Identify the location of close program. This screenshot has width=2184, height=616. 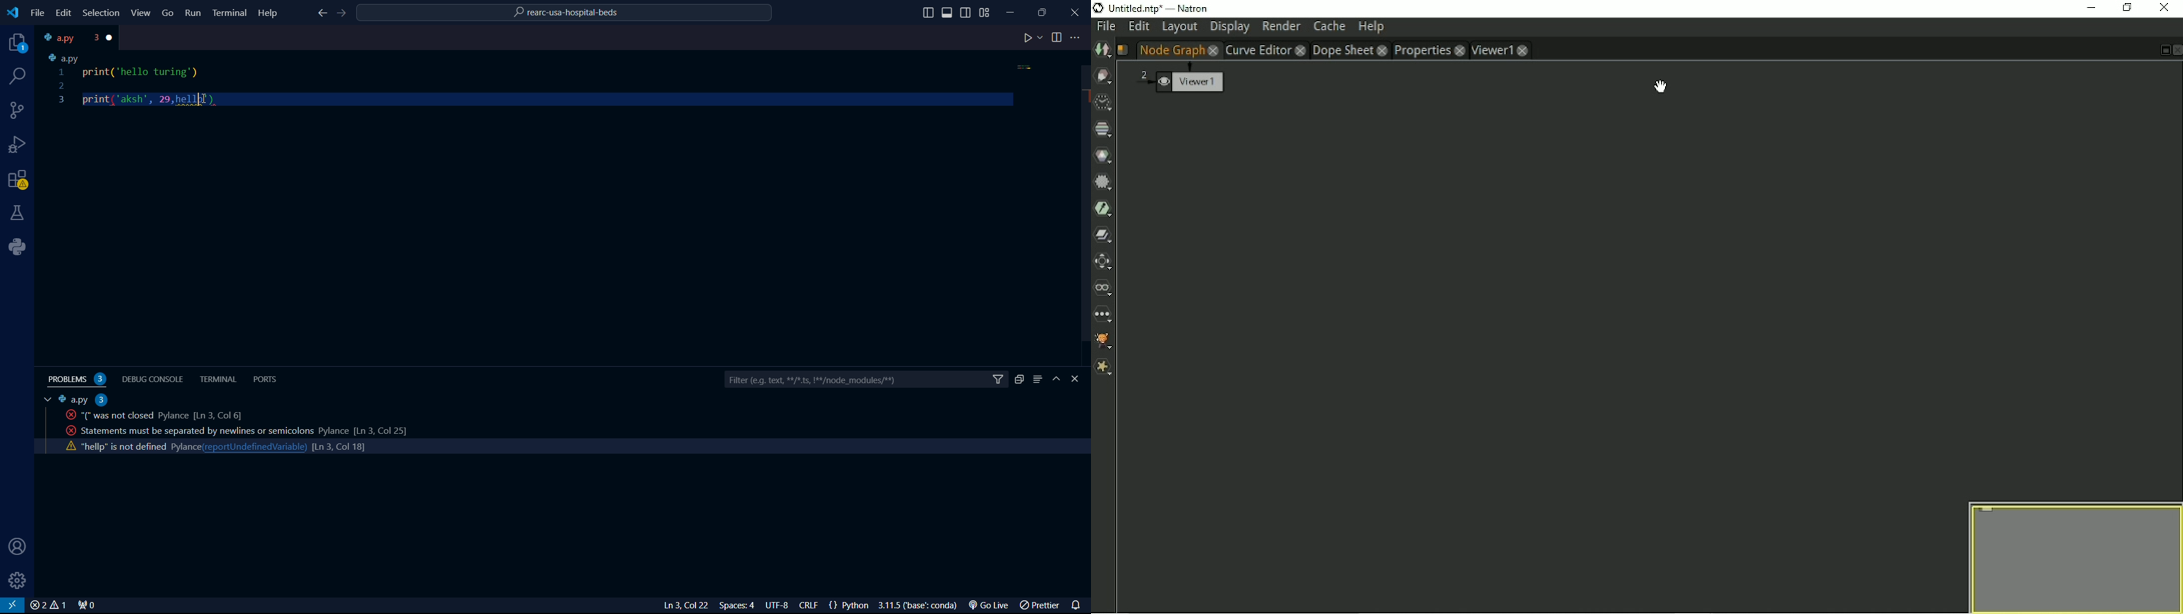
(1076, 11).